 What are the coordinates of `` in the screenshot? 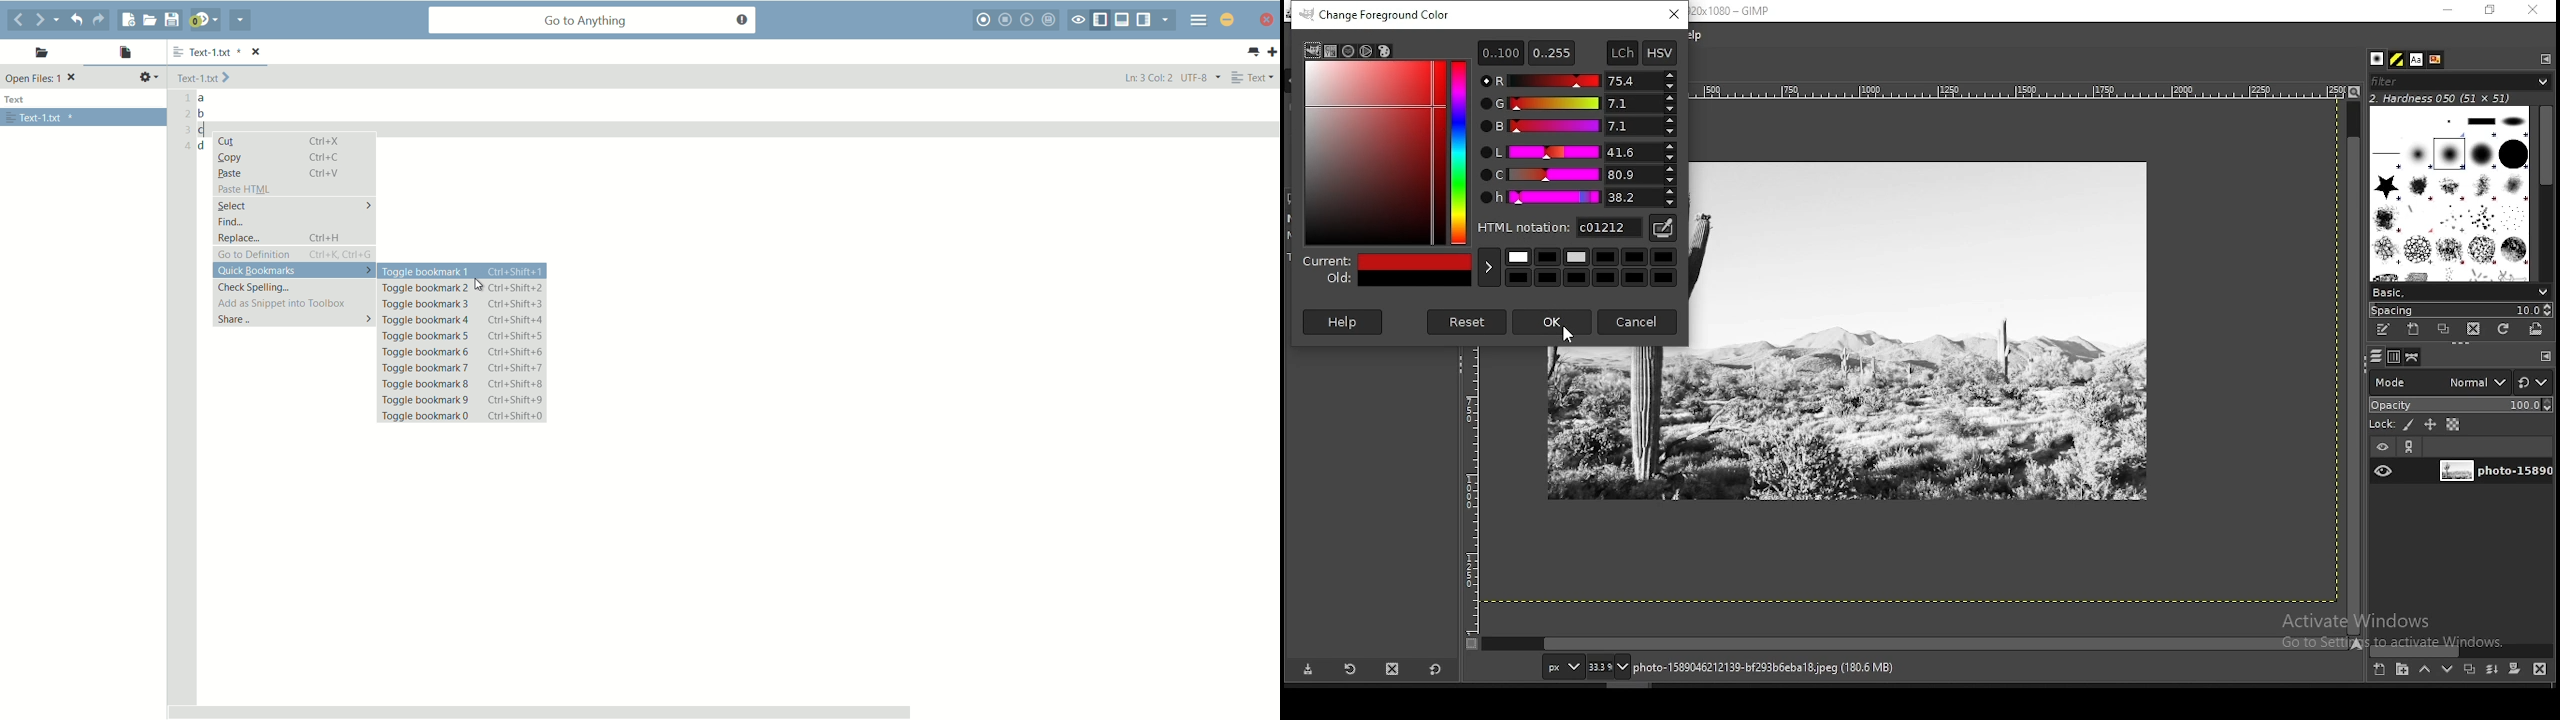 It's located at (1786, 667).